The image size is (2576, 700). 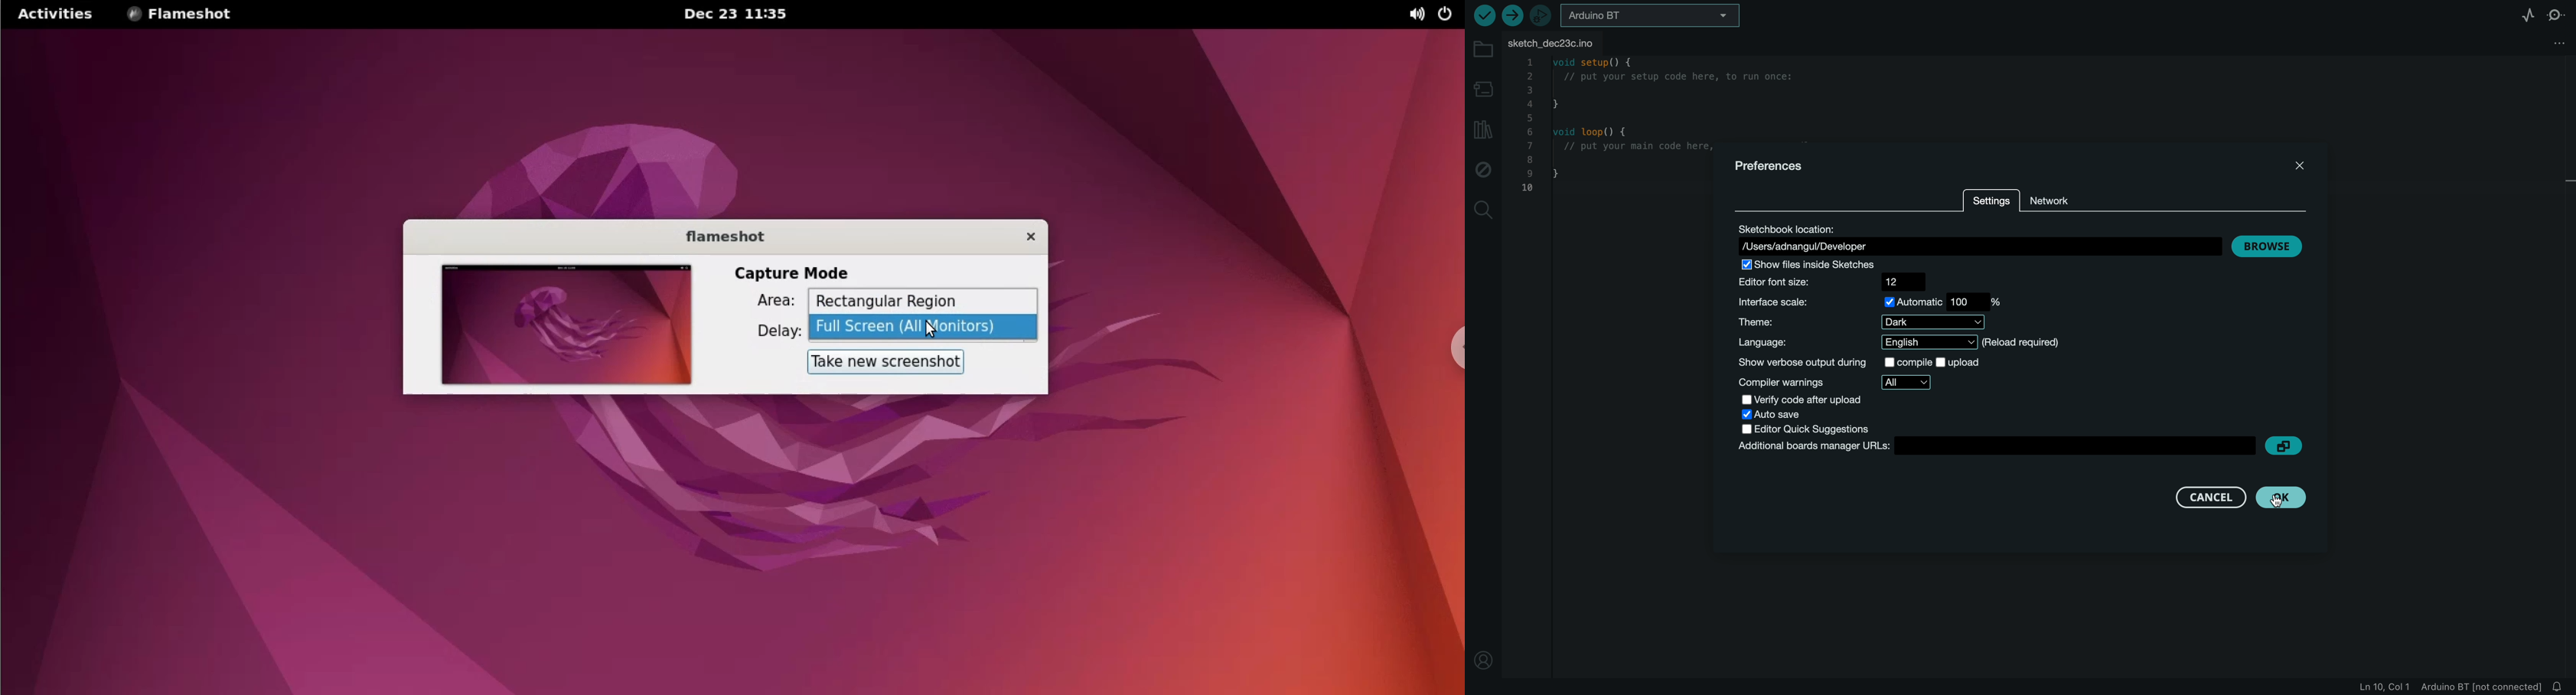 I want to click on take new screenshot, so click(x=889, y=361).